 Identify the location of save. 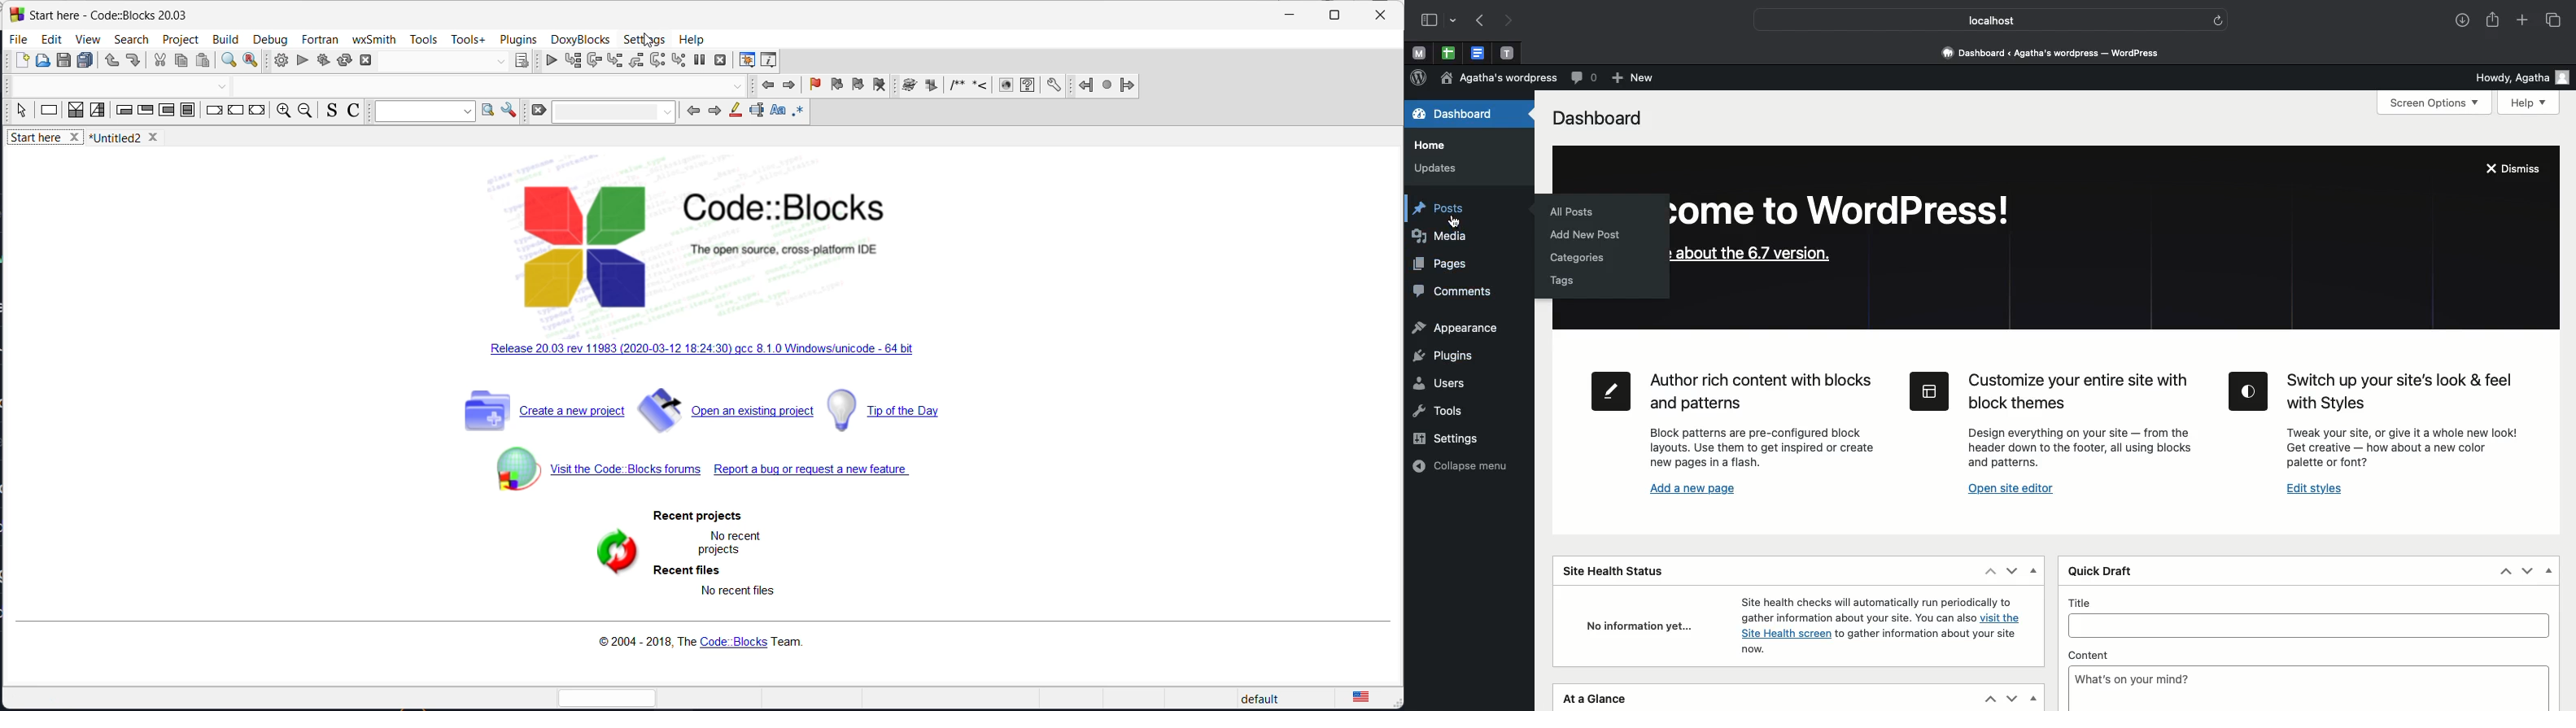
(65, 61).